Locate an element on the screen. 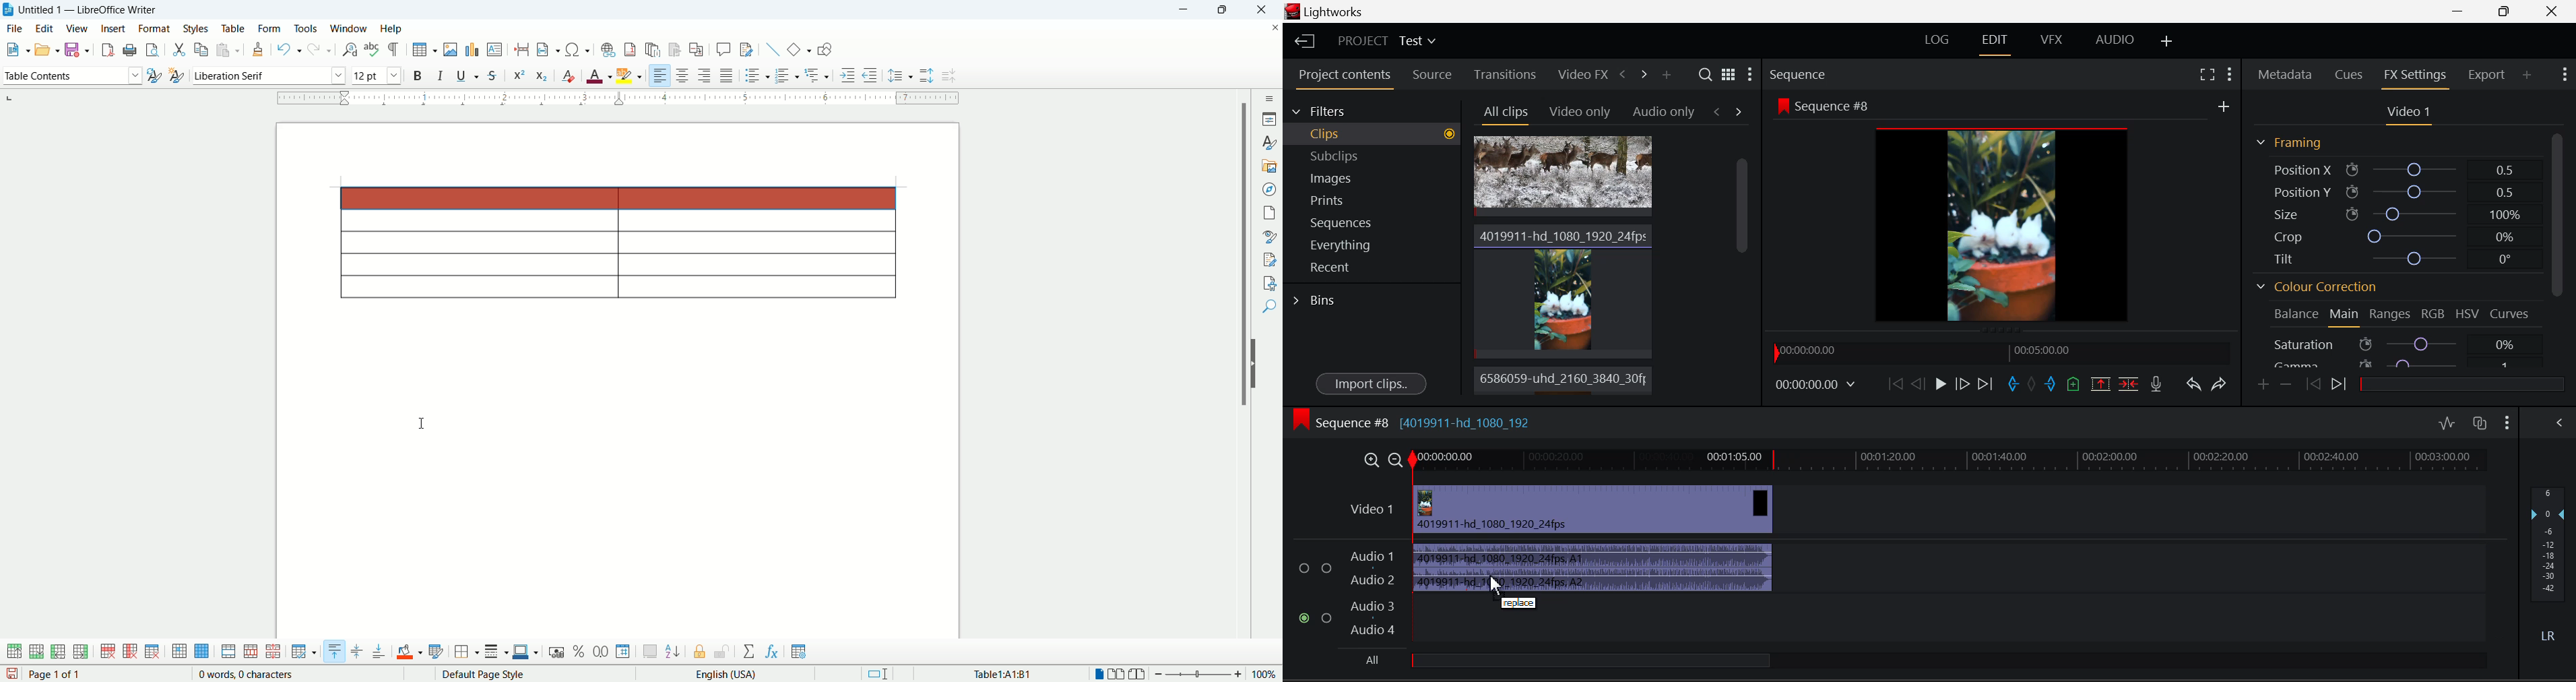 The height and width of the screenshot is (700, 2576). Remove keyframe is located at coordinates (2286, 385).